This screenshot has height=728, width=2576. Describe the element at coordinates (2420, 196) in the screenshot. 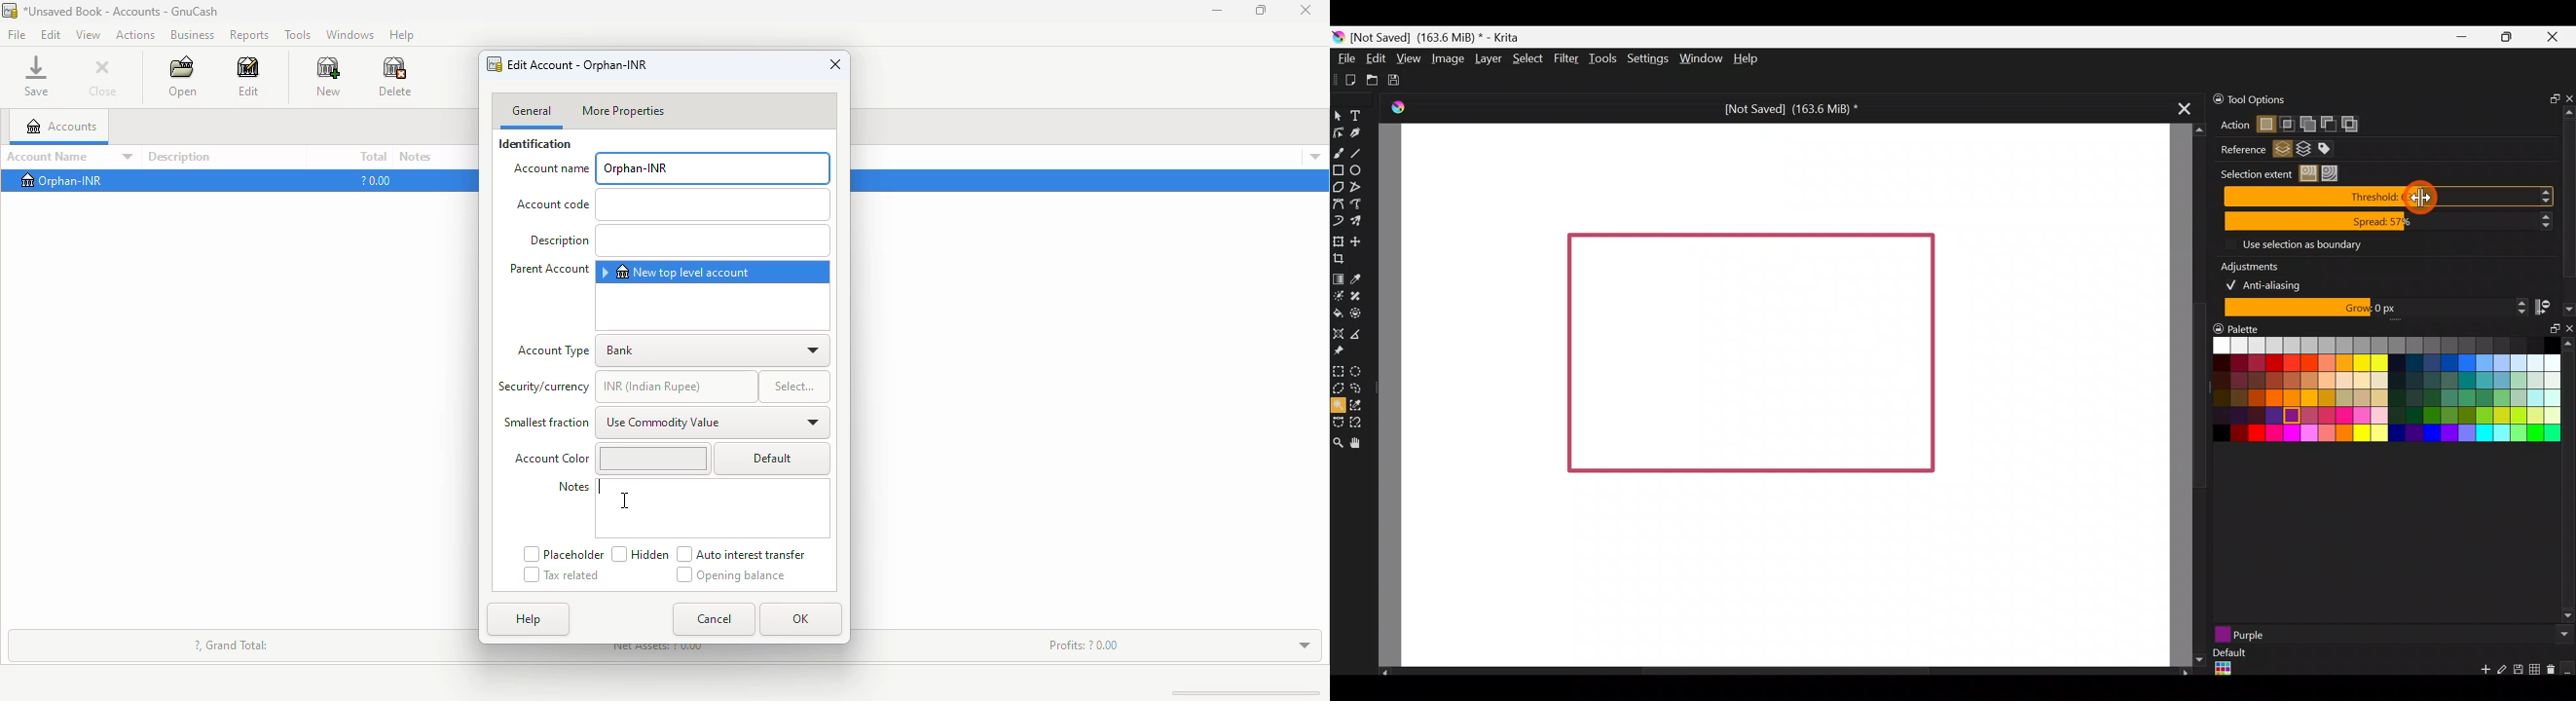

I see `Cursor` at that location.